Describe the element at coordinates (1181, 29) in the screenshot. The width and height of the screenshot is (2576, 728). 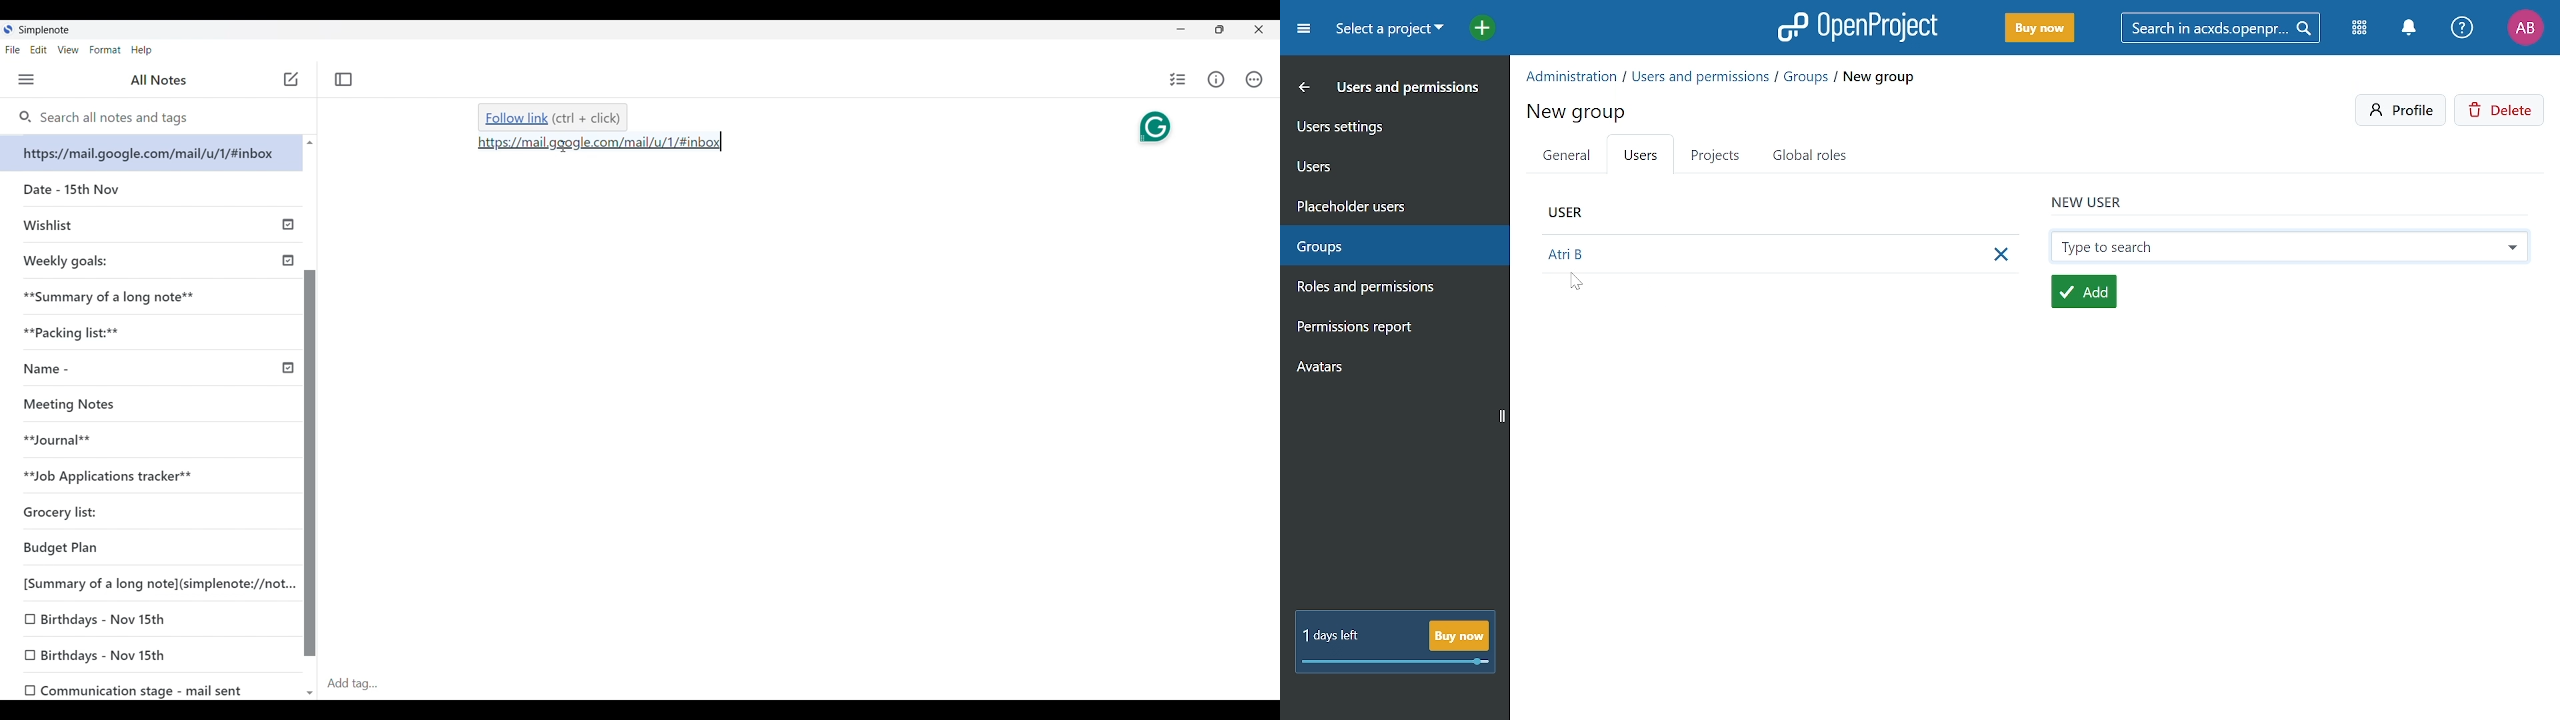
I see `Minimize` at that location.